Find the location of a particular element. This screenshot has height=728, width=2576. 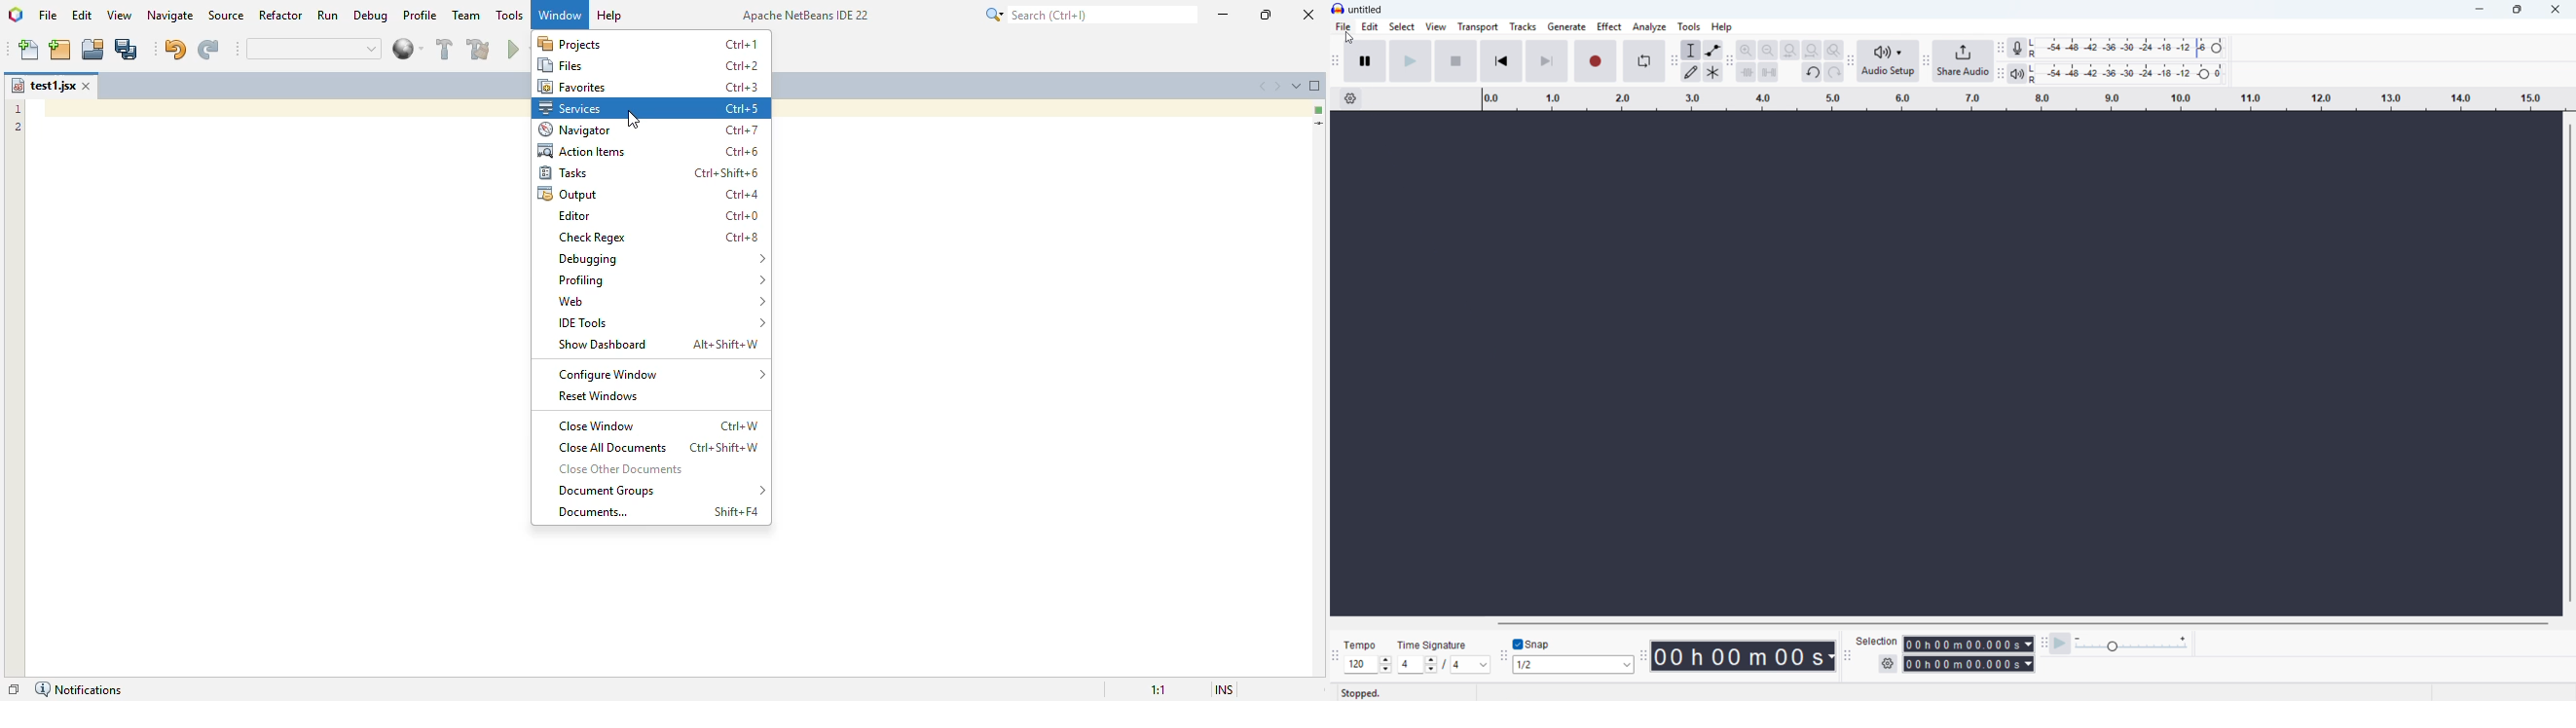

Playback metre toolbar  is located at coordinates (2001, 75).